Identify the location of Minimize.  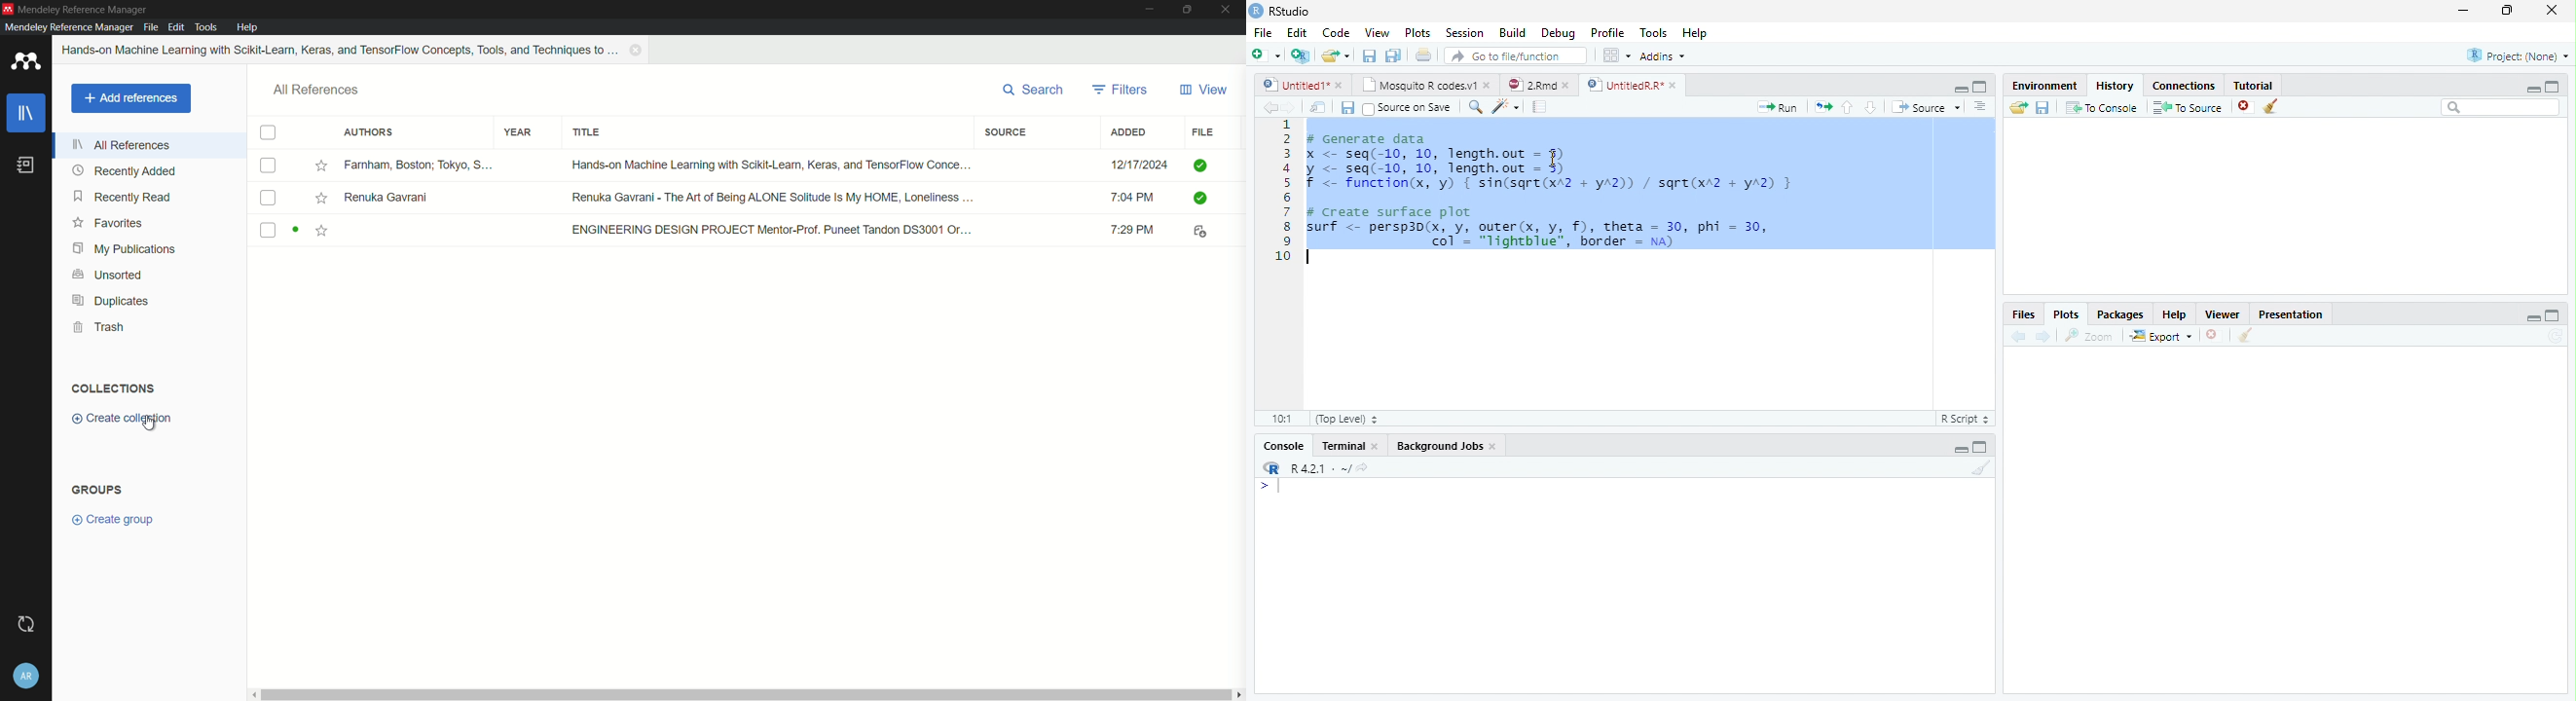
(1959, 89).